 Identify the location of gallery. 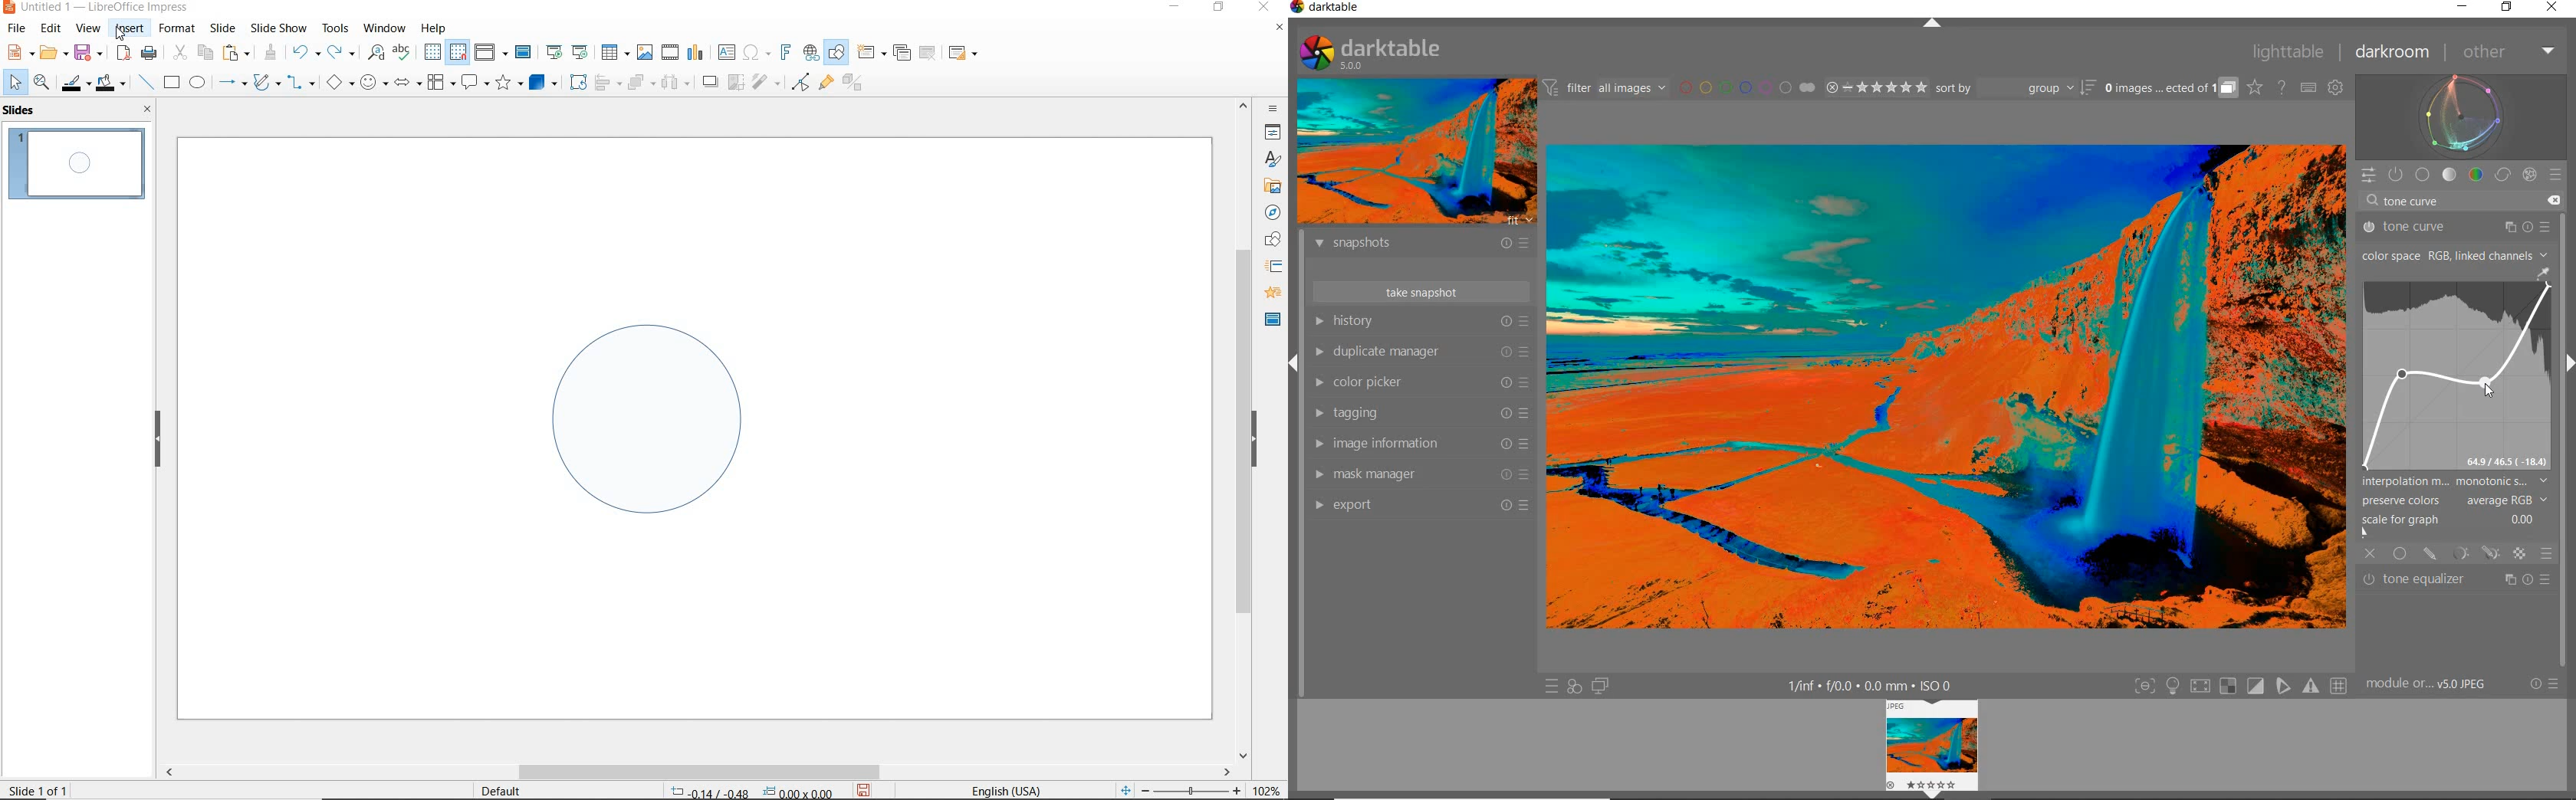
(1270, 185).